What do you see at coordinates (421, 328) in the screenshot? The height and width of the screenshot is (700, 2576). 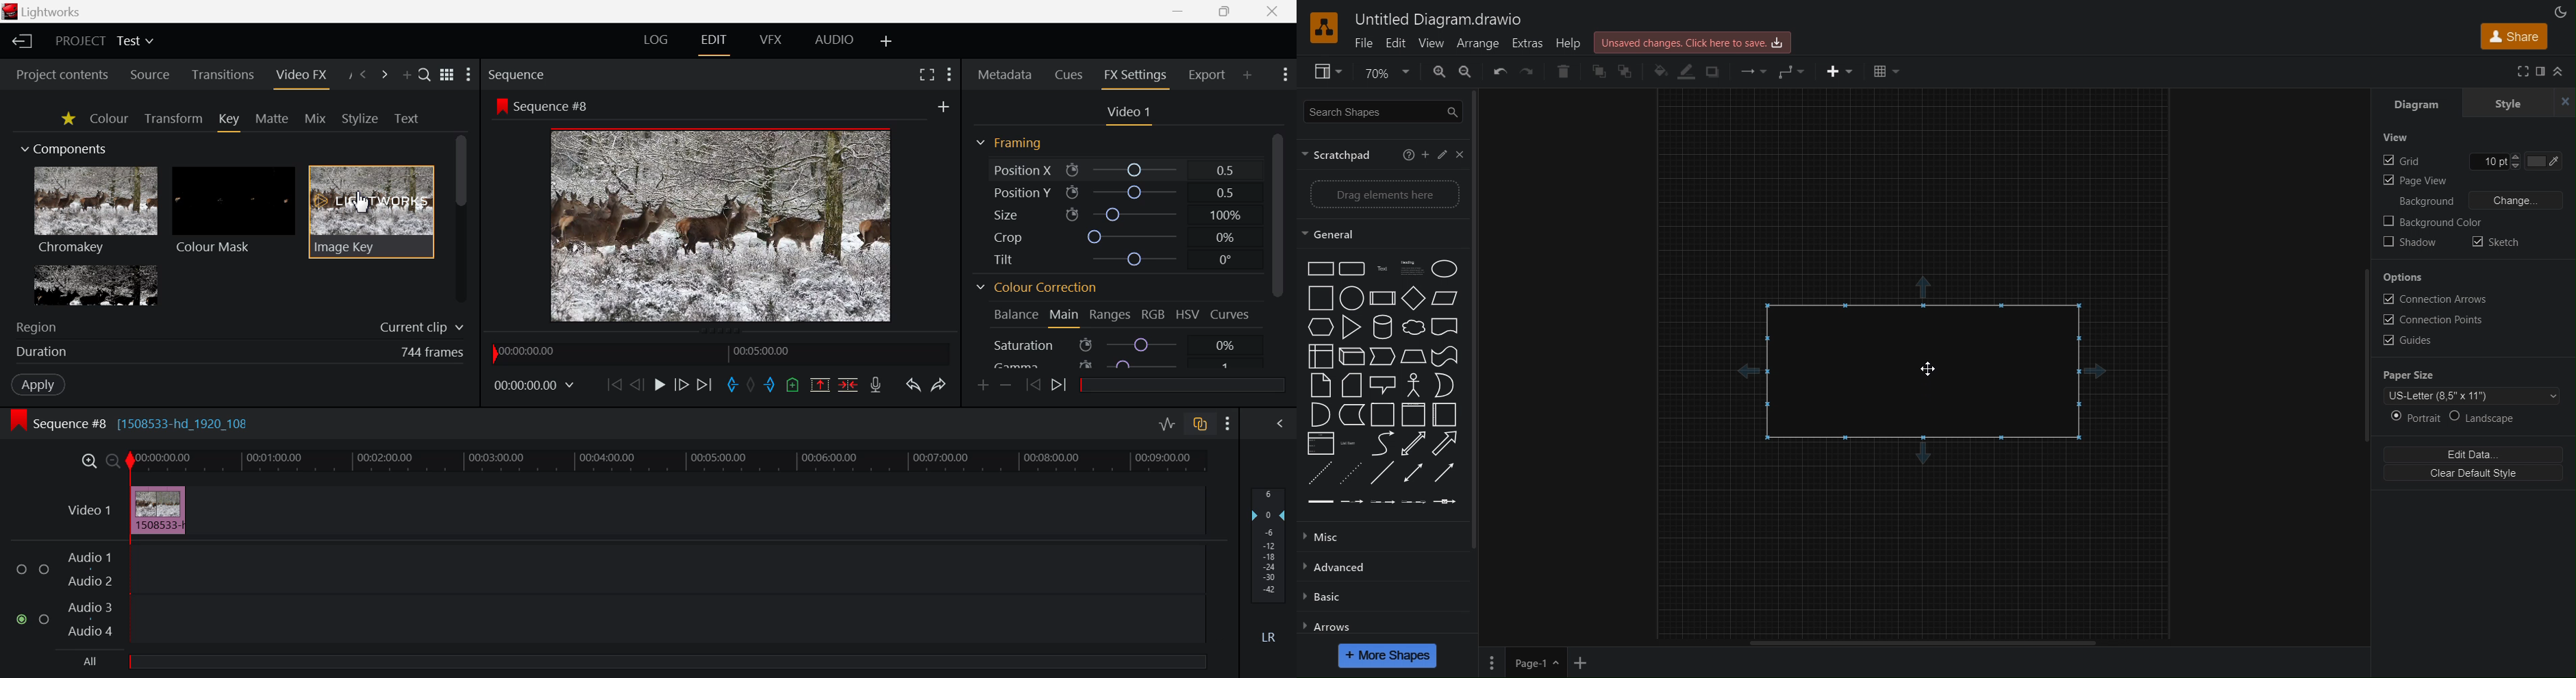 I see `Current clip ` at bounding box center [421, 328].